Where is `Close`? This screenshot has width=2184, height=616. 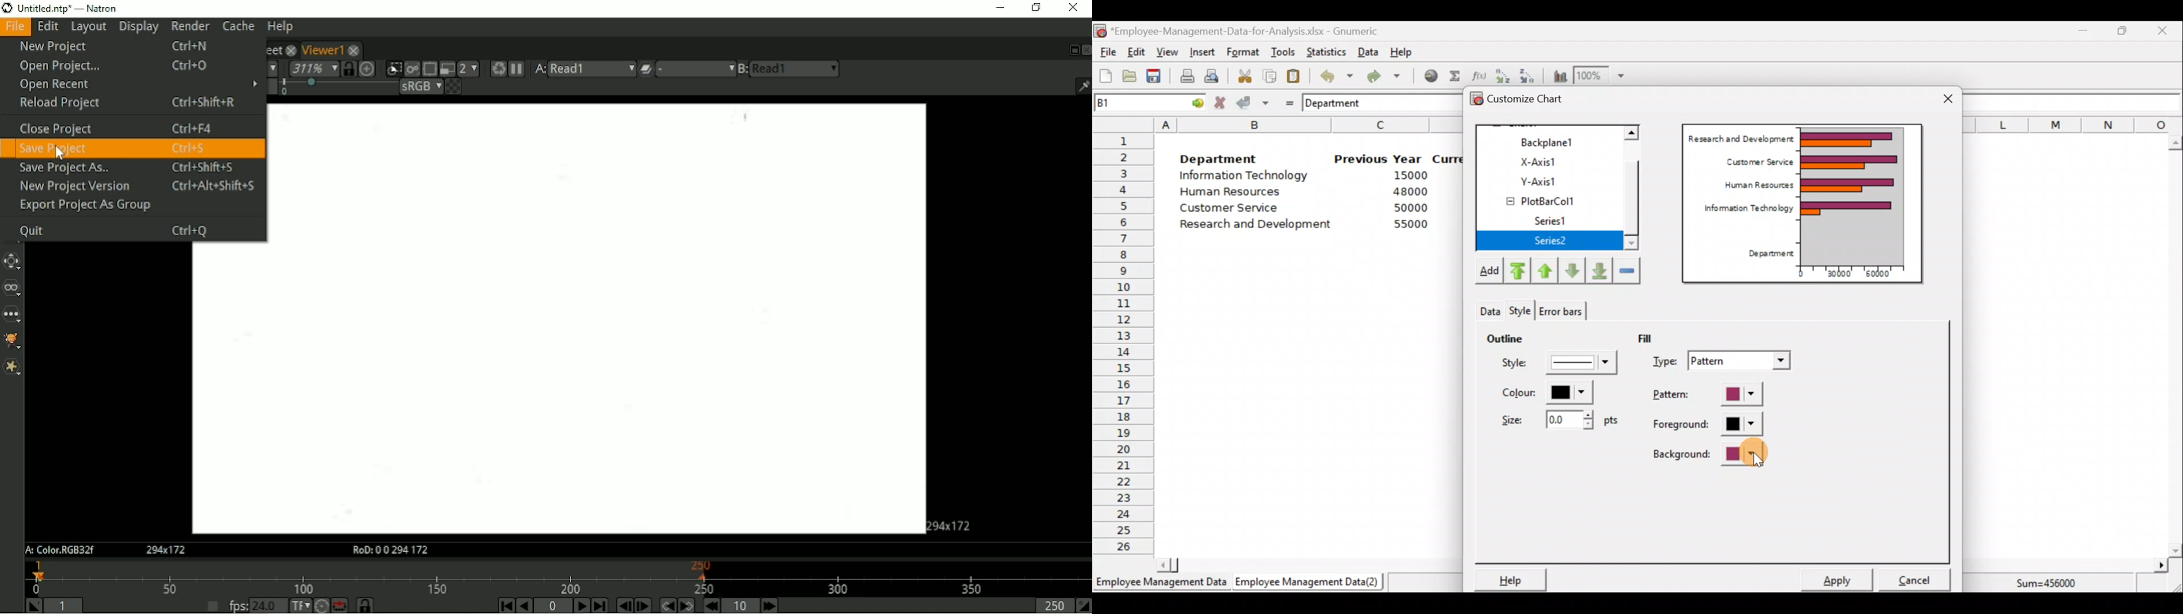 Close is located at coordinates (1948, 100).